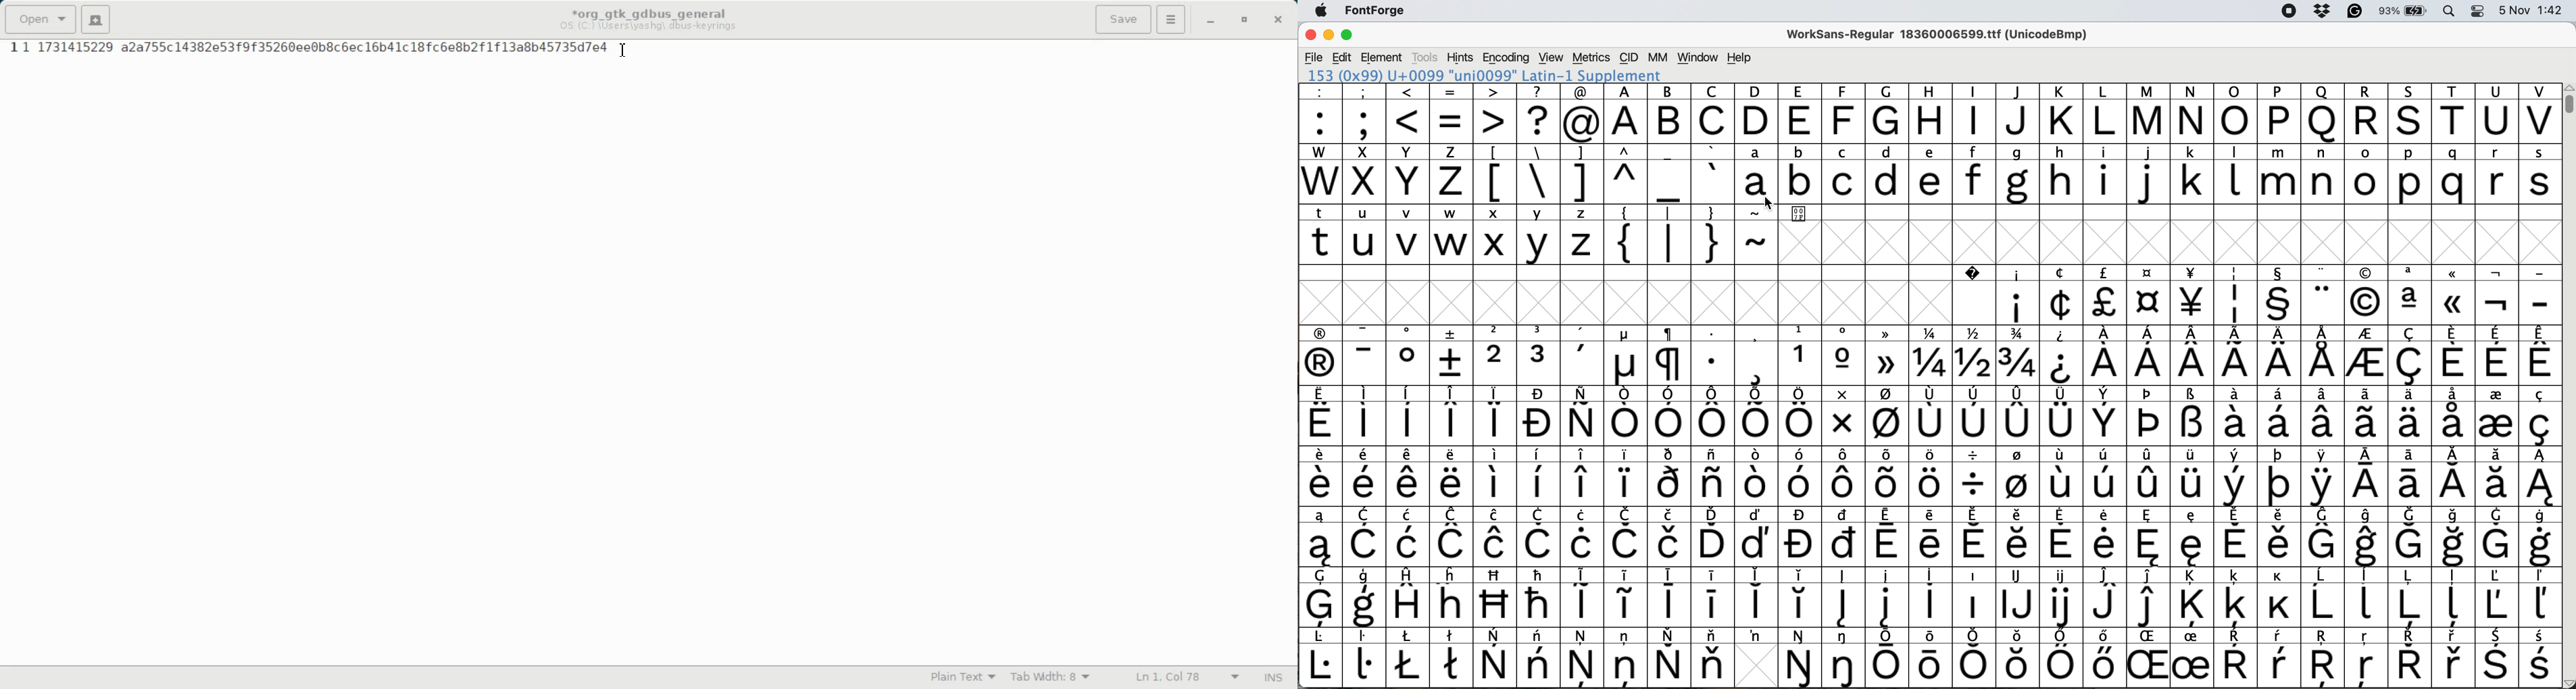 The height and width of the screenshot is (700, 2576). I want to click on symbol, so click(1496, 415).